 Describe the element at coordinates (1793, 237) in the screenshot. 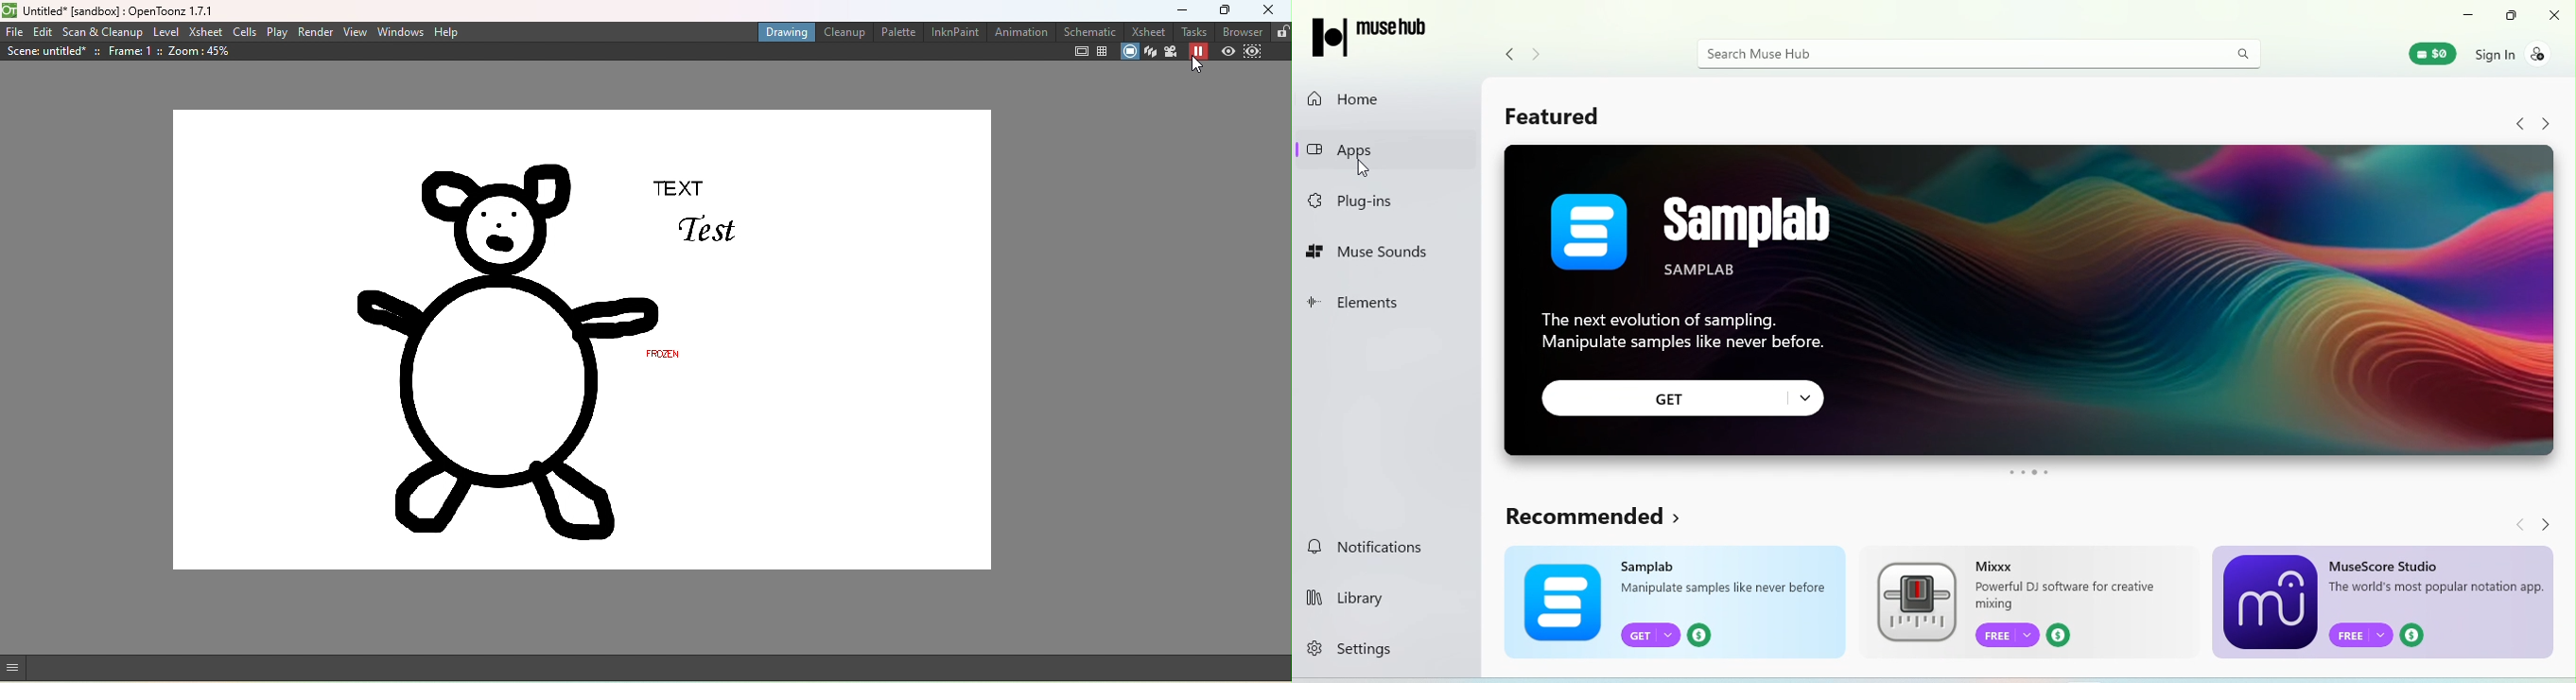

I see `SAMPLAB` at that location.